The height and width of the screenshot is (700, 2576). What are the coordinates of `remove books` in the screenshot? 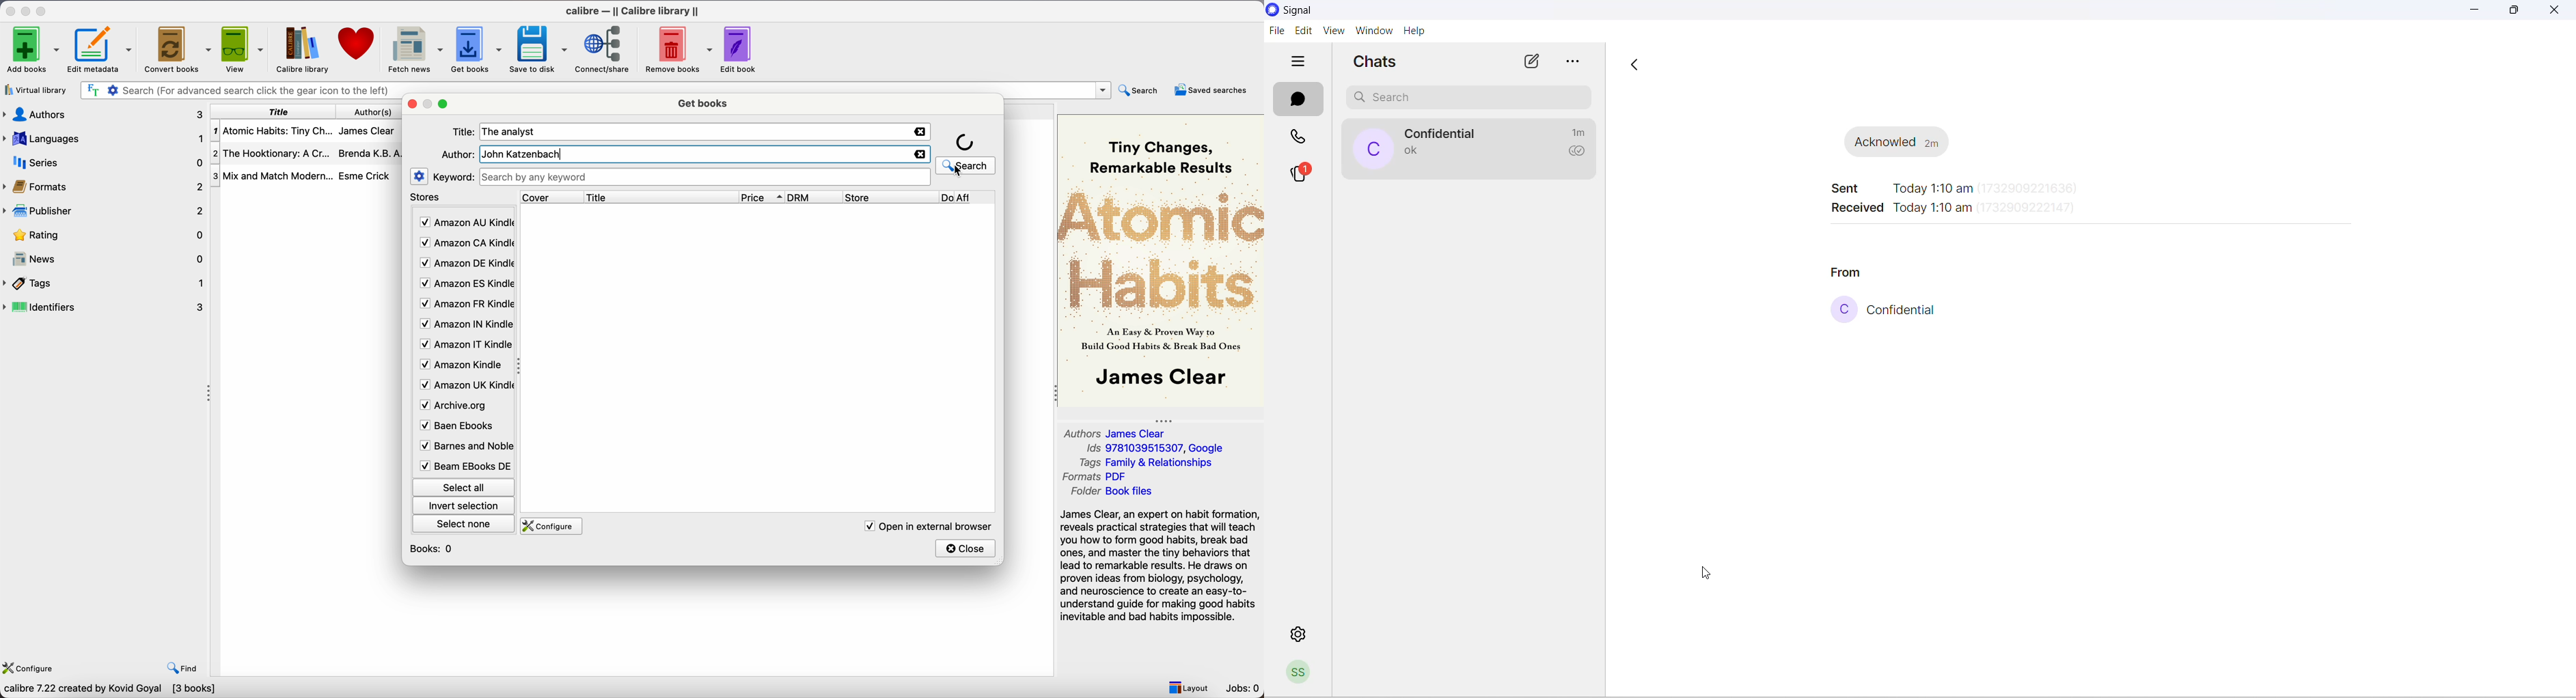 It's located at (679, 49).